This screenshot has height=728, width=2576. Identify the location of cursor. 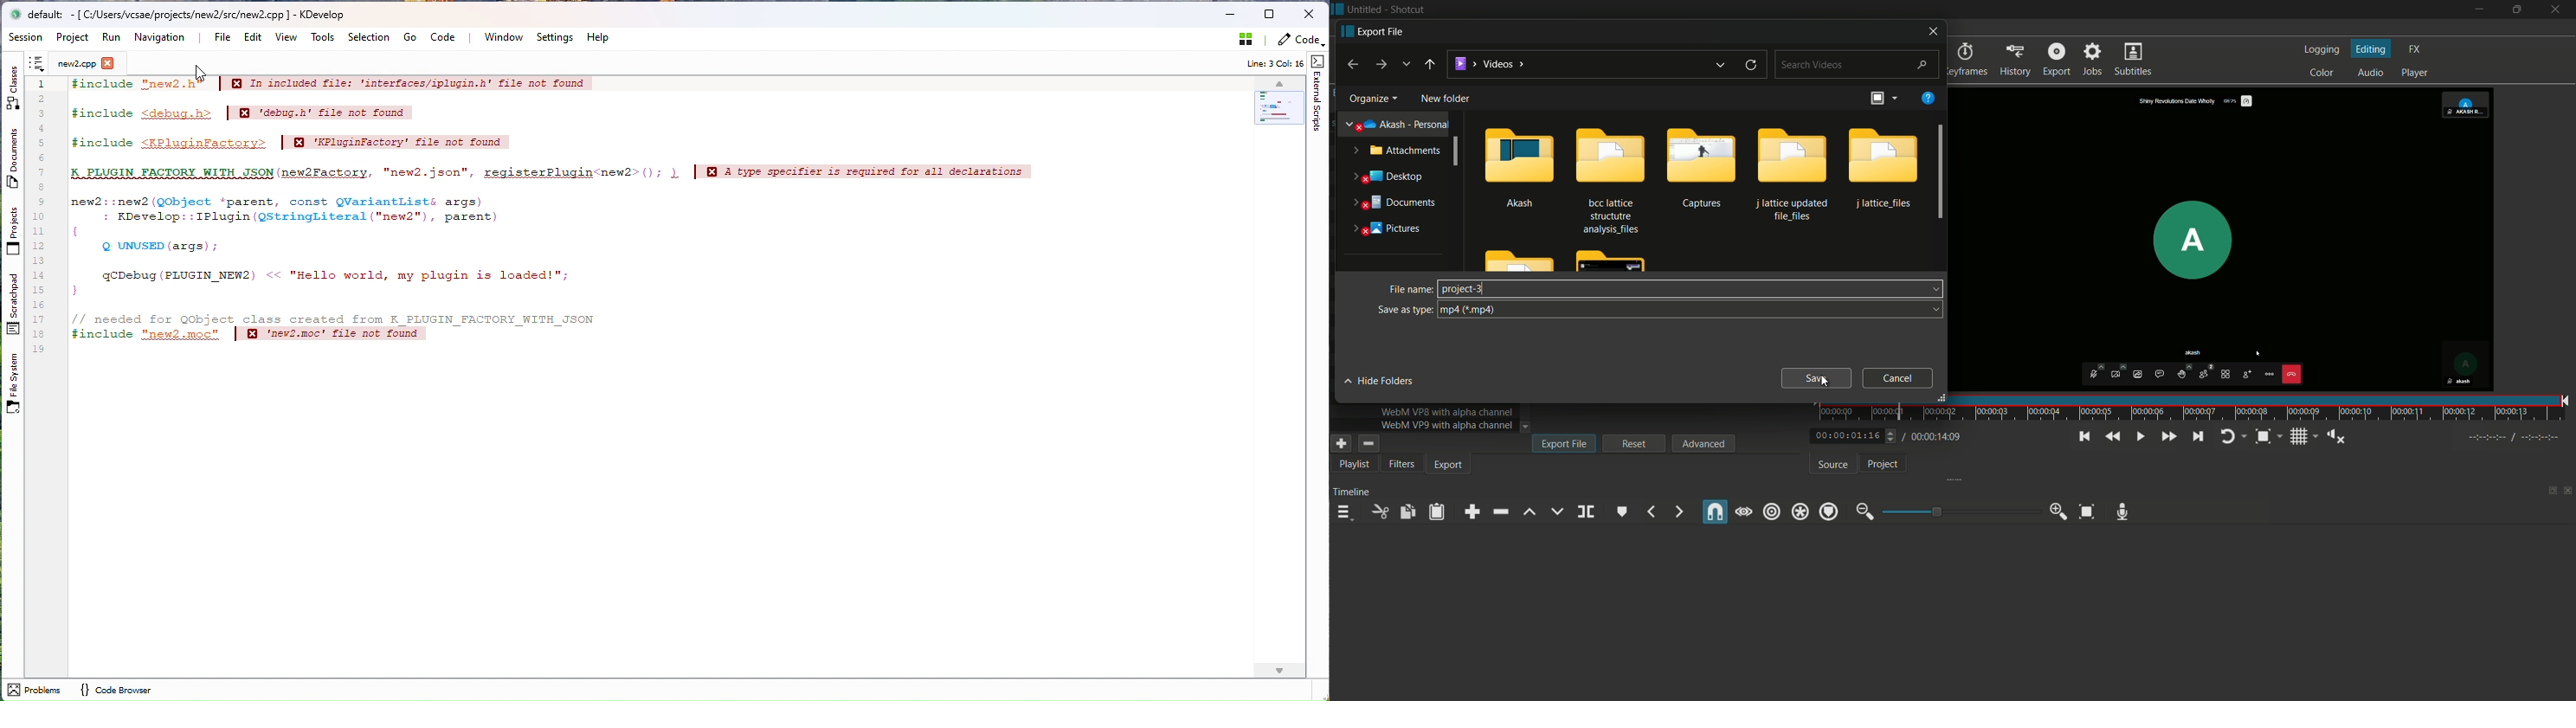
(1823, 382).